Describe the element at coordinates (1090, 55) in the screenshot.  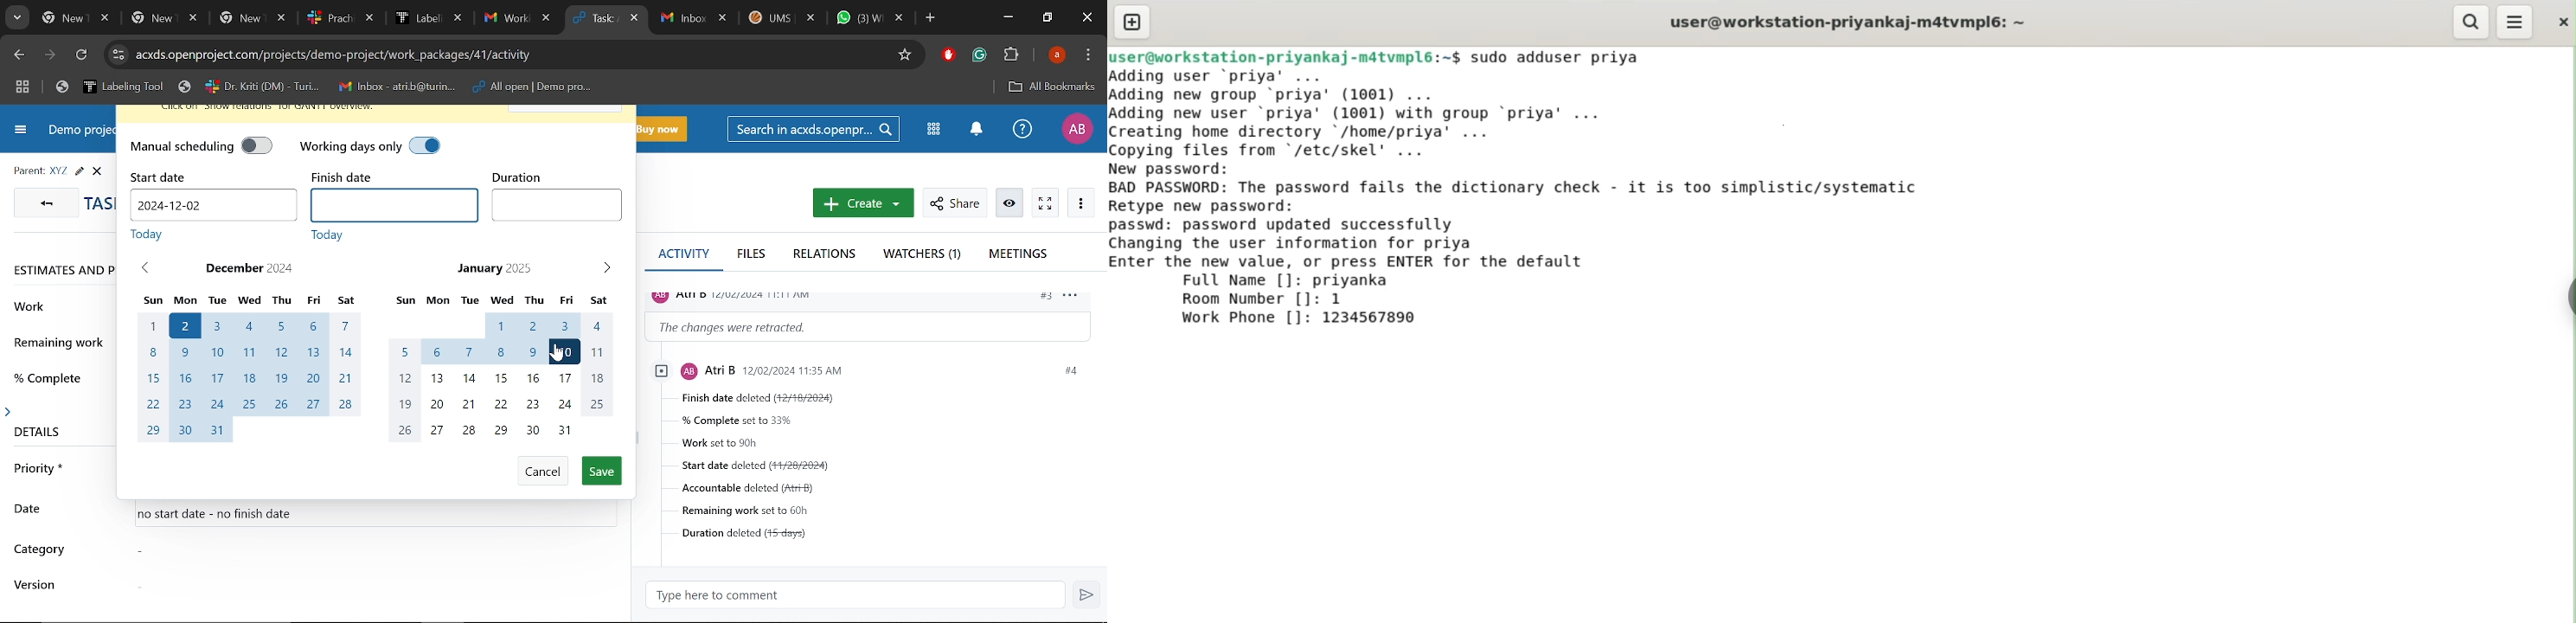
I see `Control and customize chrome` at that location.